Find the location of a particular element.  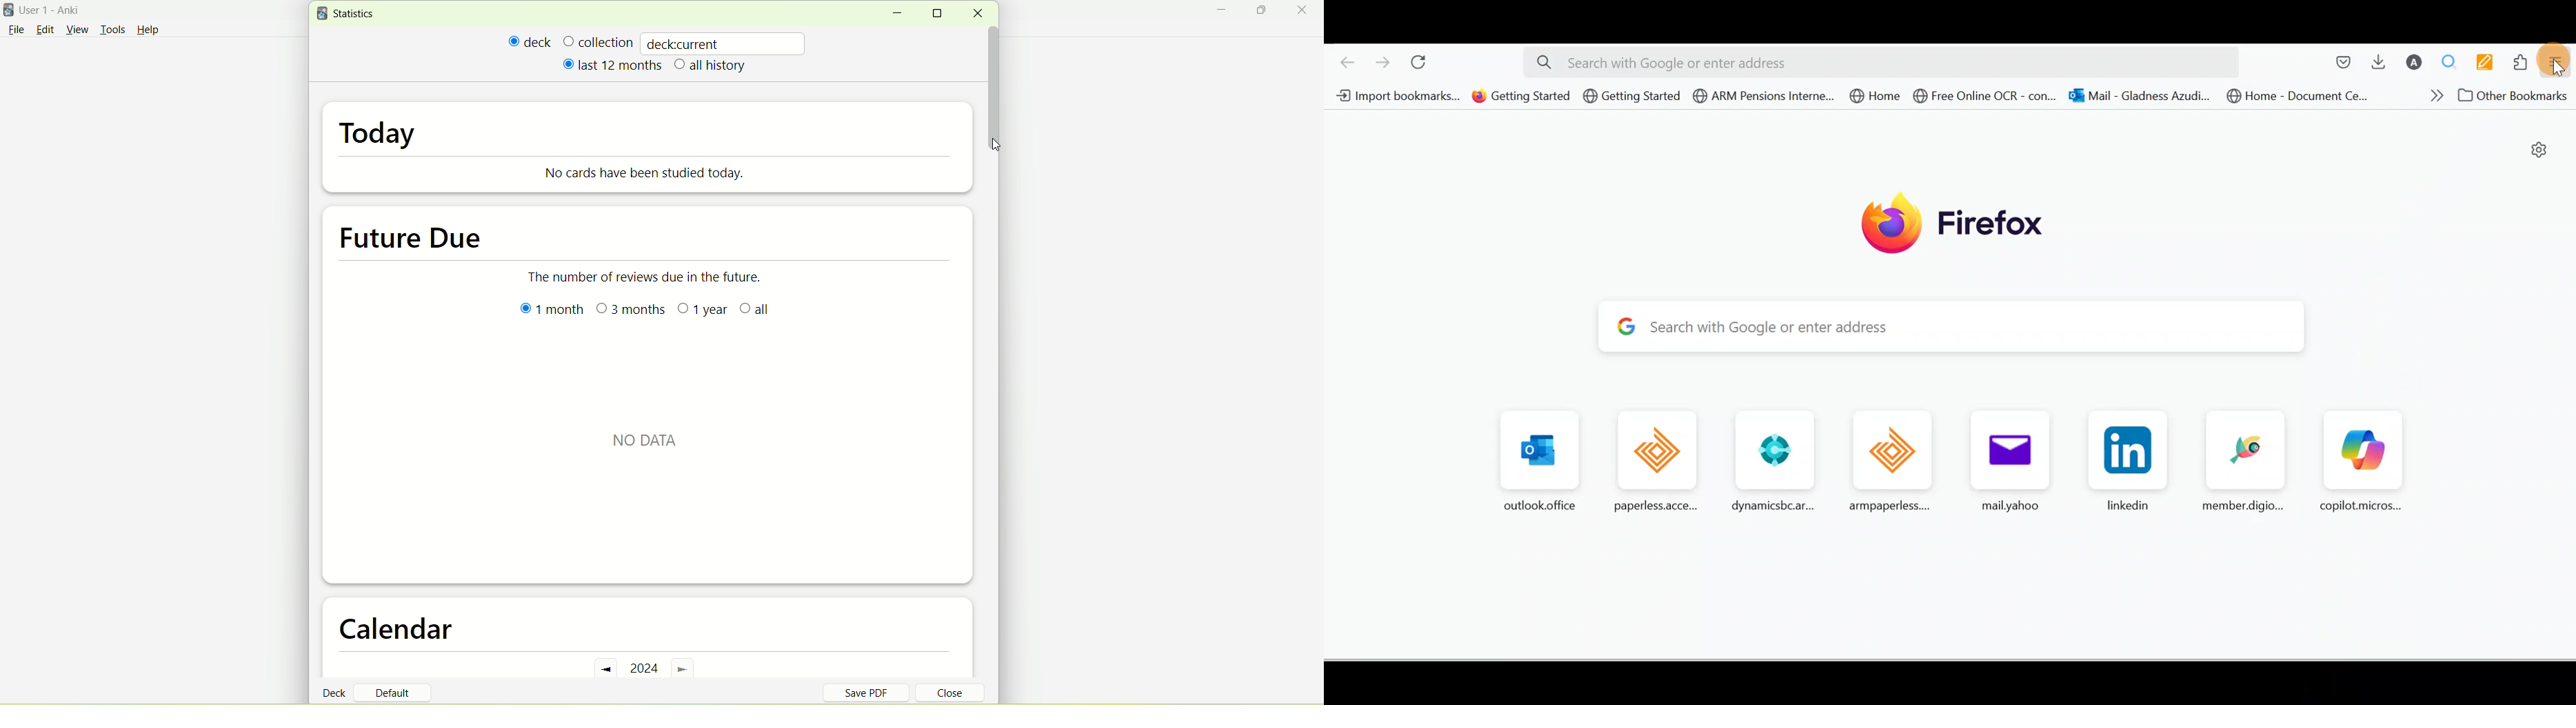

last 12 months is located at coordinates (611, 64).